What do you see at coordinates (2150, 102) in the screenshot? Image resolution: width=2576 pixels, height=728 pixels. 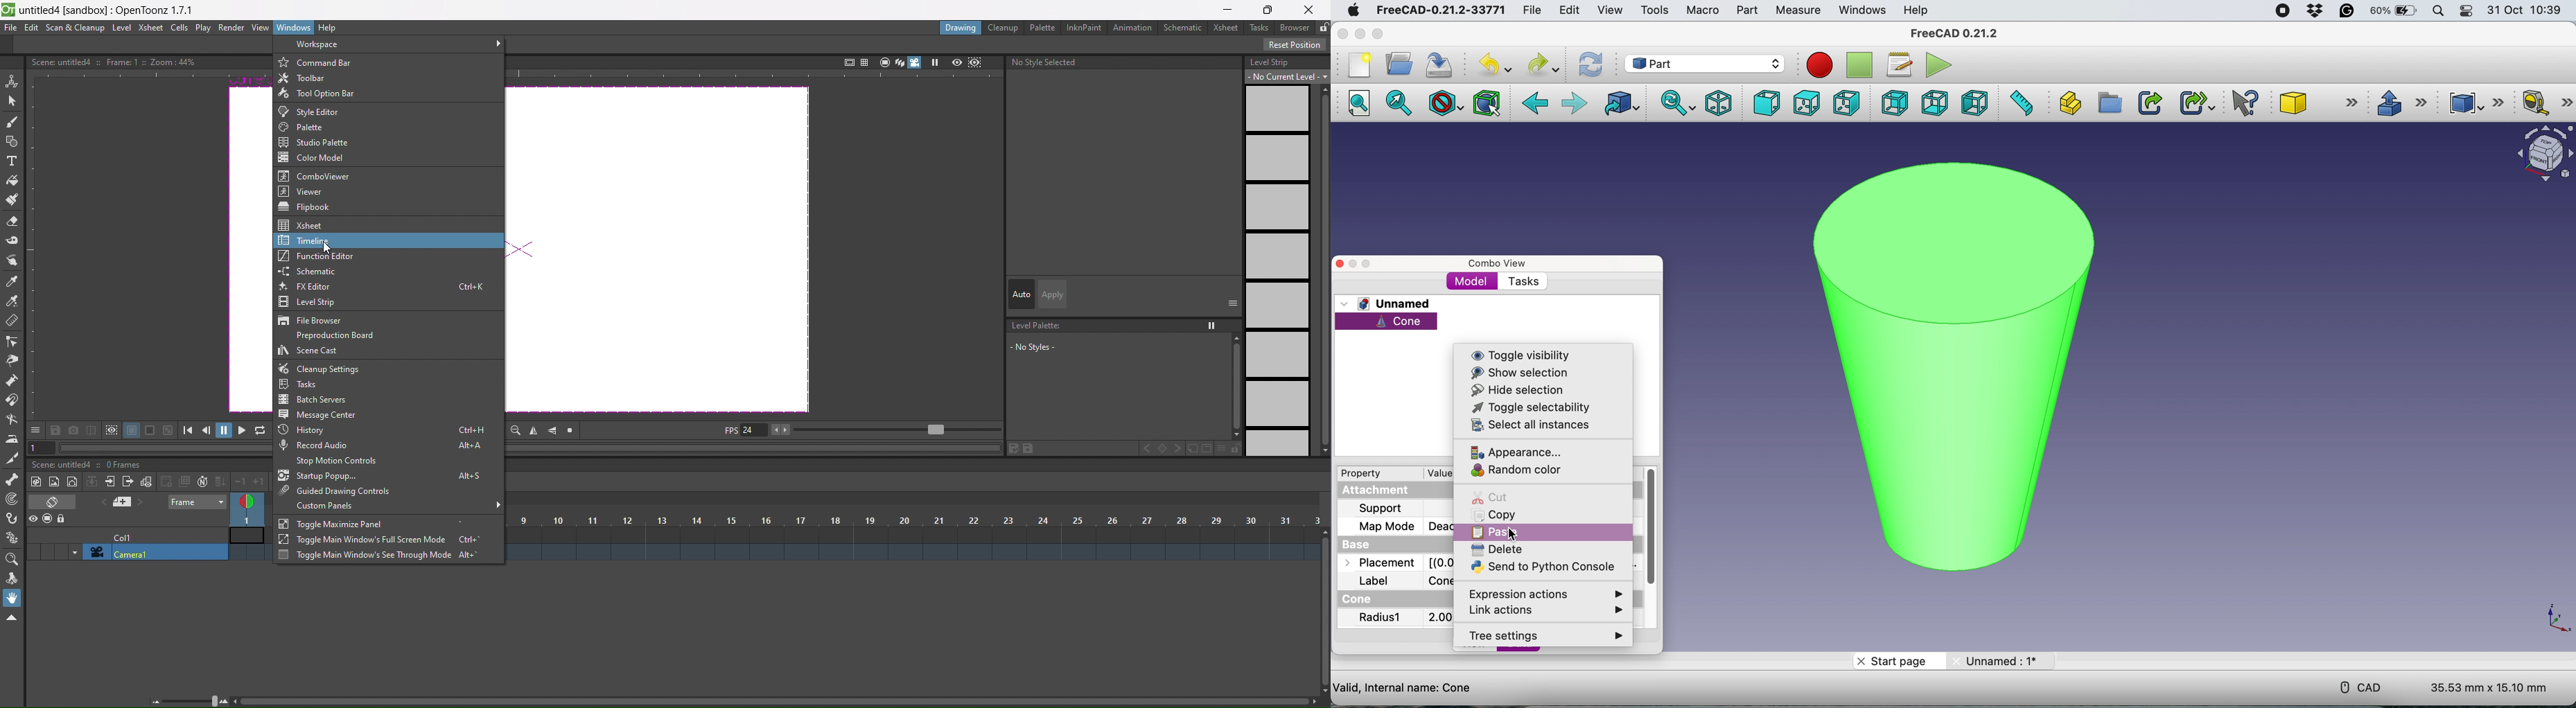 I see `make link` at bounding box center [2150, 102].